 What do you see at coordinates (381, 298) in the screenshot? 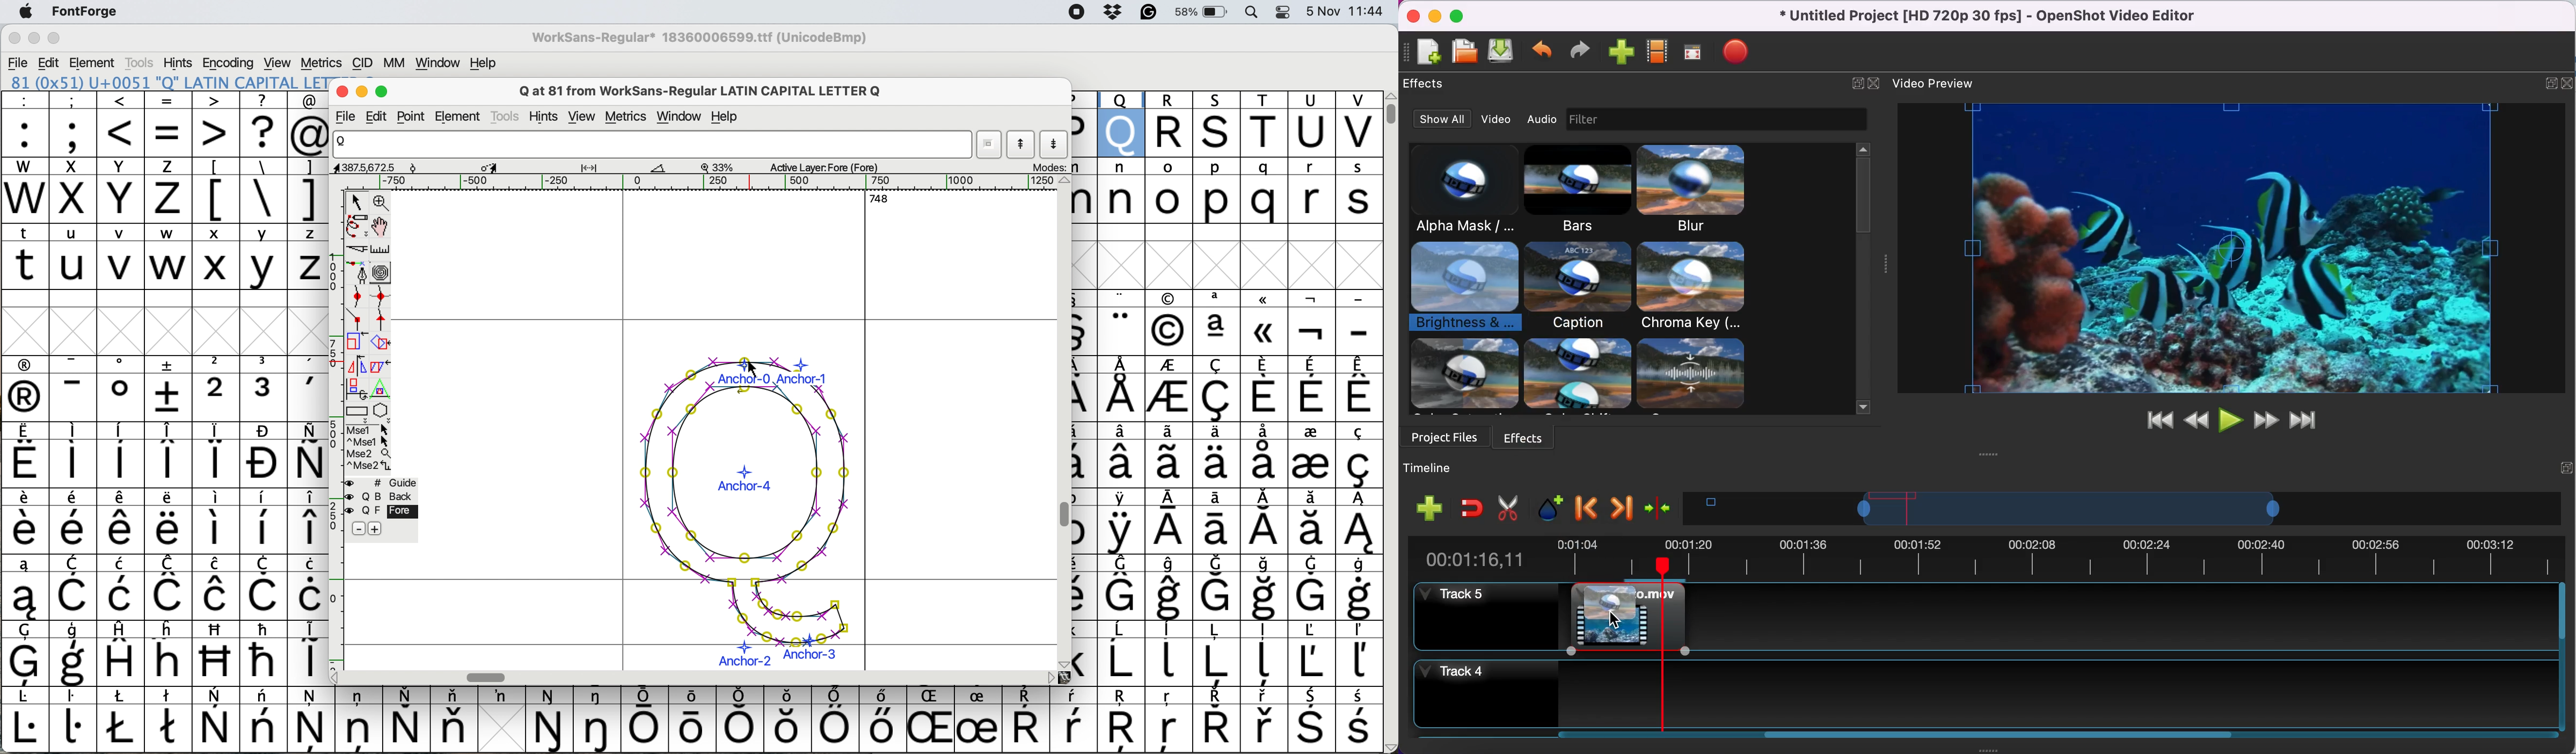
I see `add a curve point horizontal or vertical` at bounding box center [381, 298].